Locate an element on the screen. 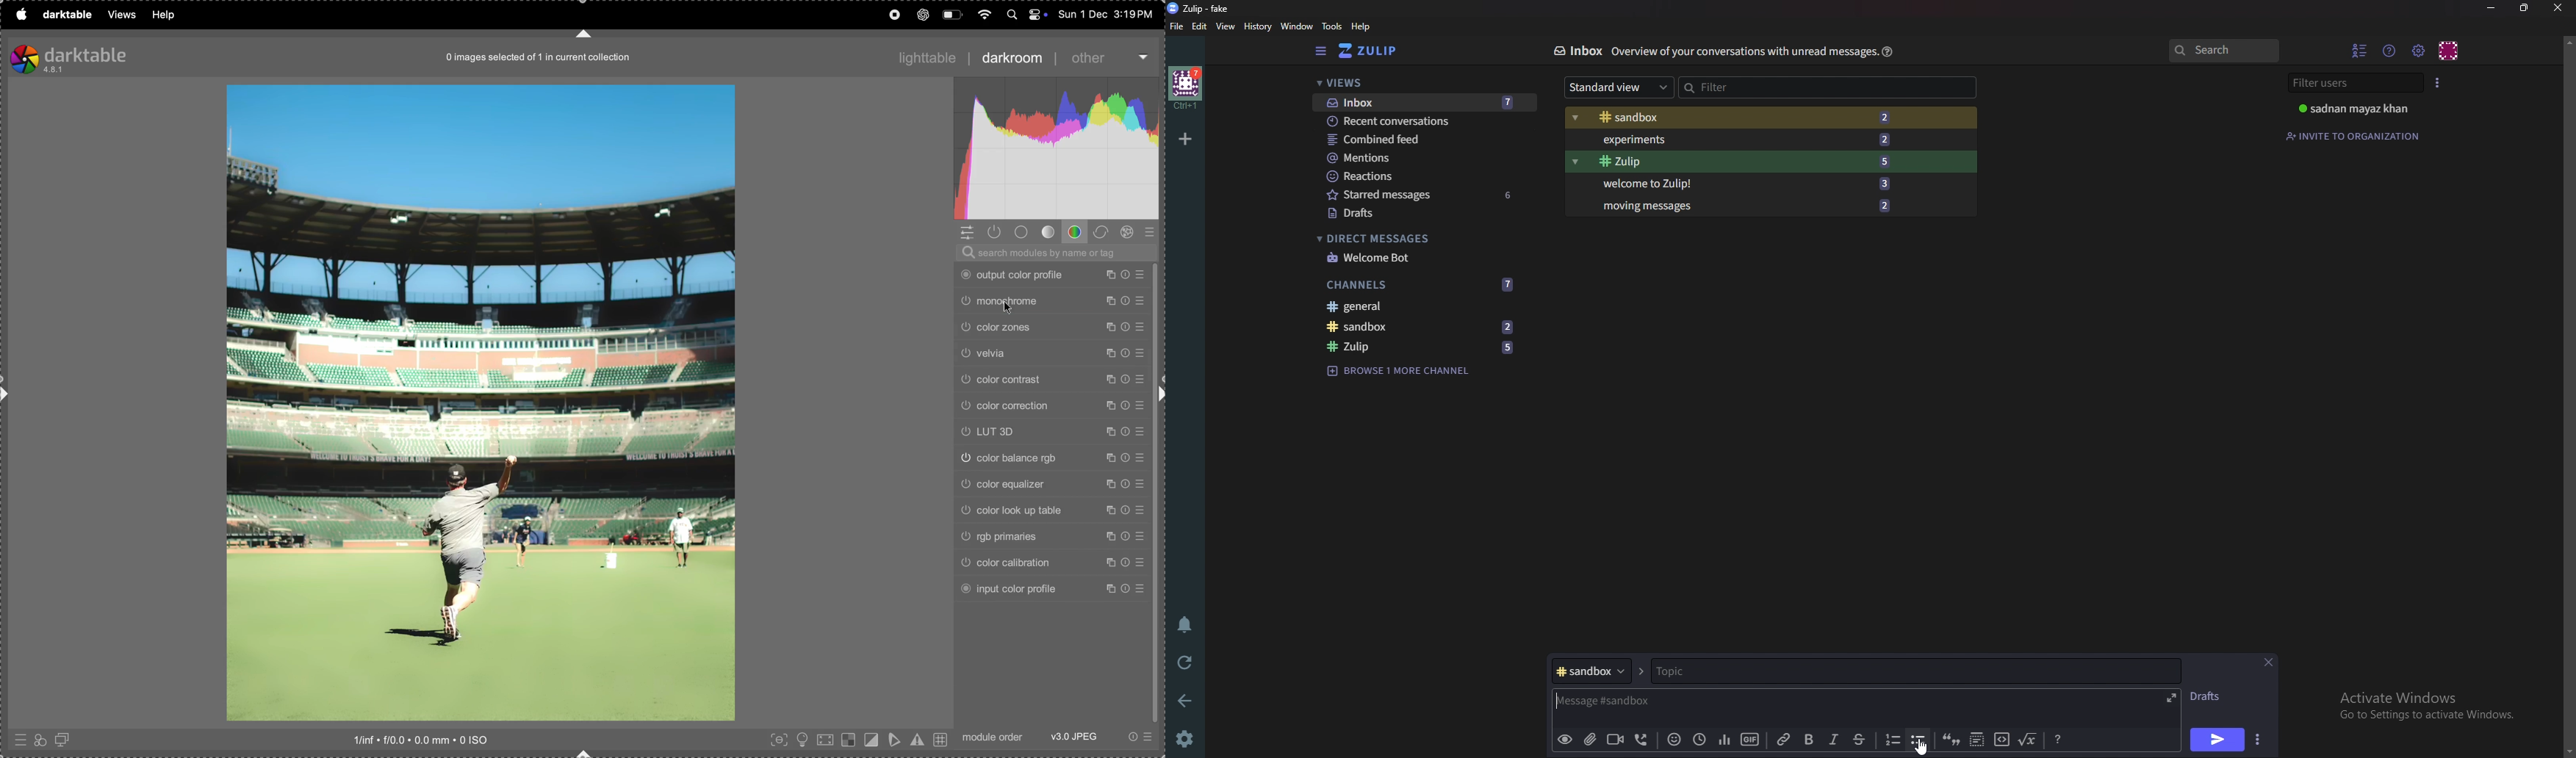 Image resolution: width=2576 pixels, height=784 pixels. Minimize is located at coordinates (2493, 8).